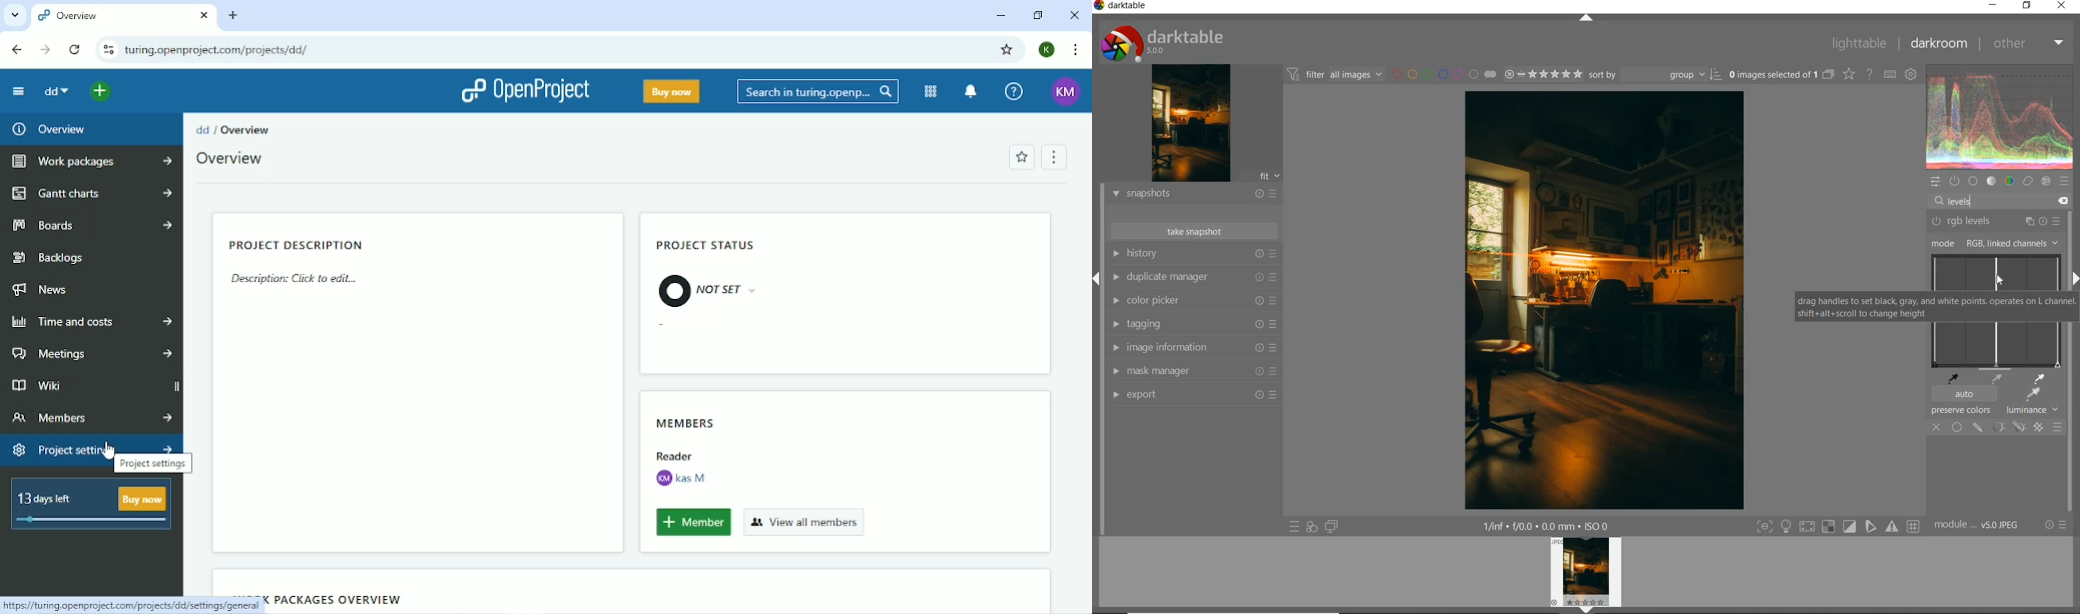 This screenshot has width=2100, height=616. Describe the element at coordinates (1543, 74) in the screenshot. I see `range rating of selected images` at that location.